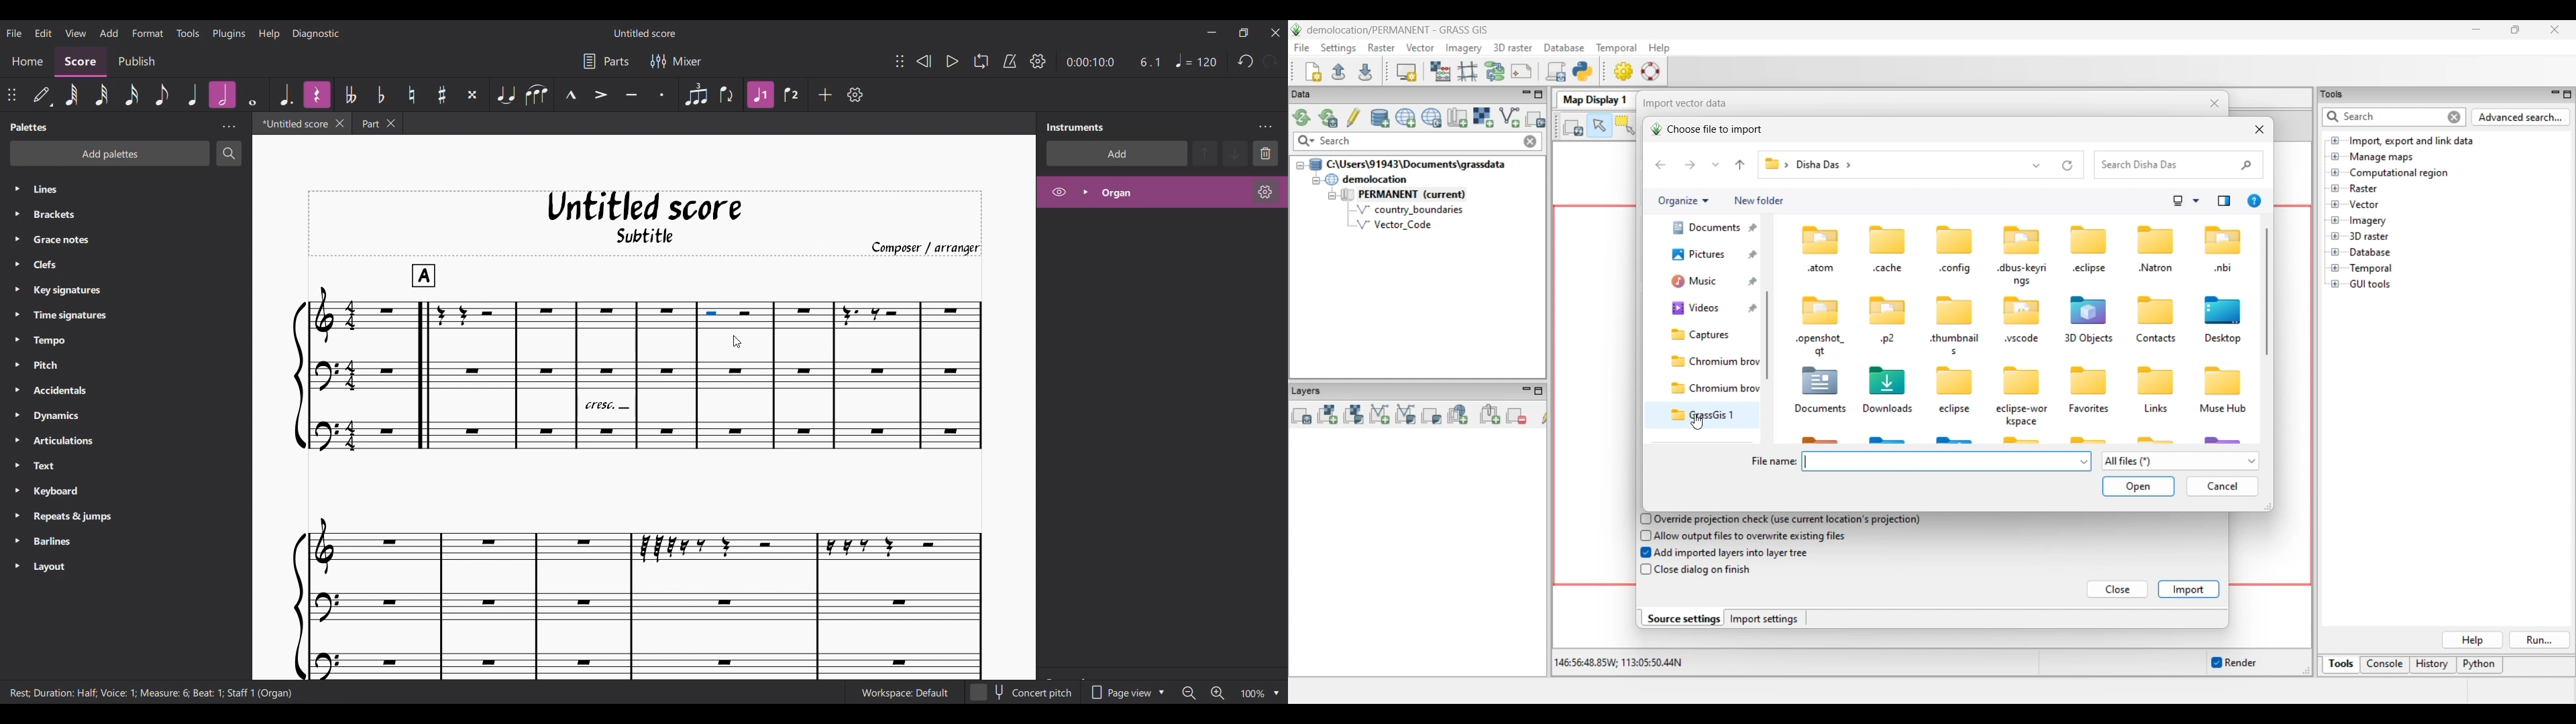  I want to click on Flip direction, so click(727, 95).